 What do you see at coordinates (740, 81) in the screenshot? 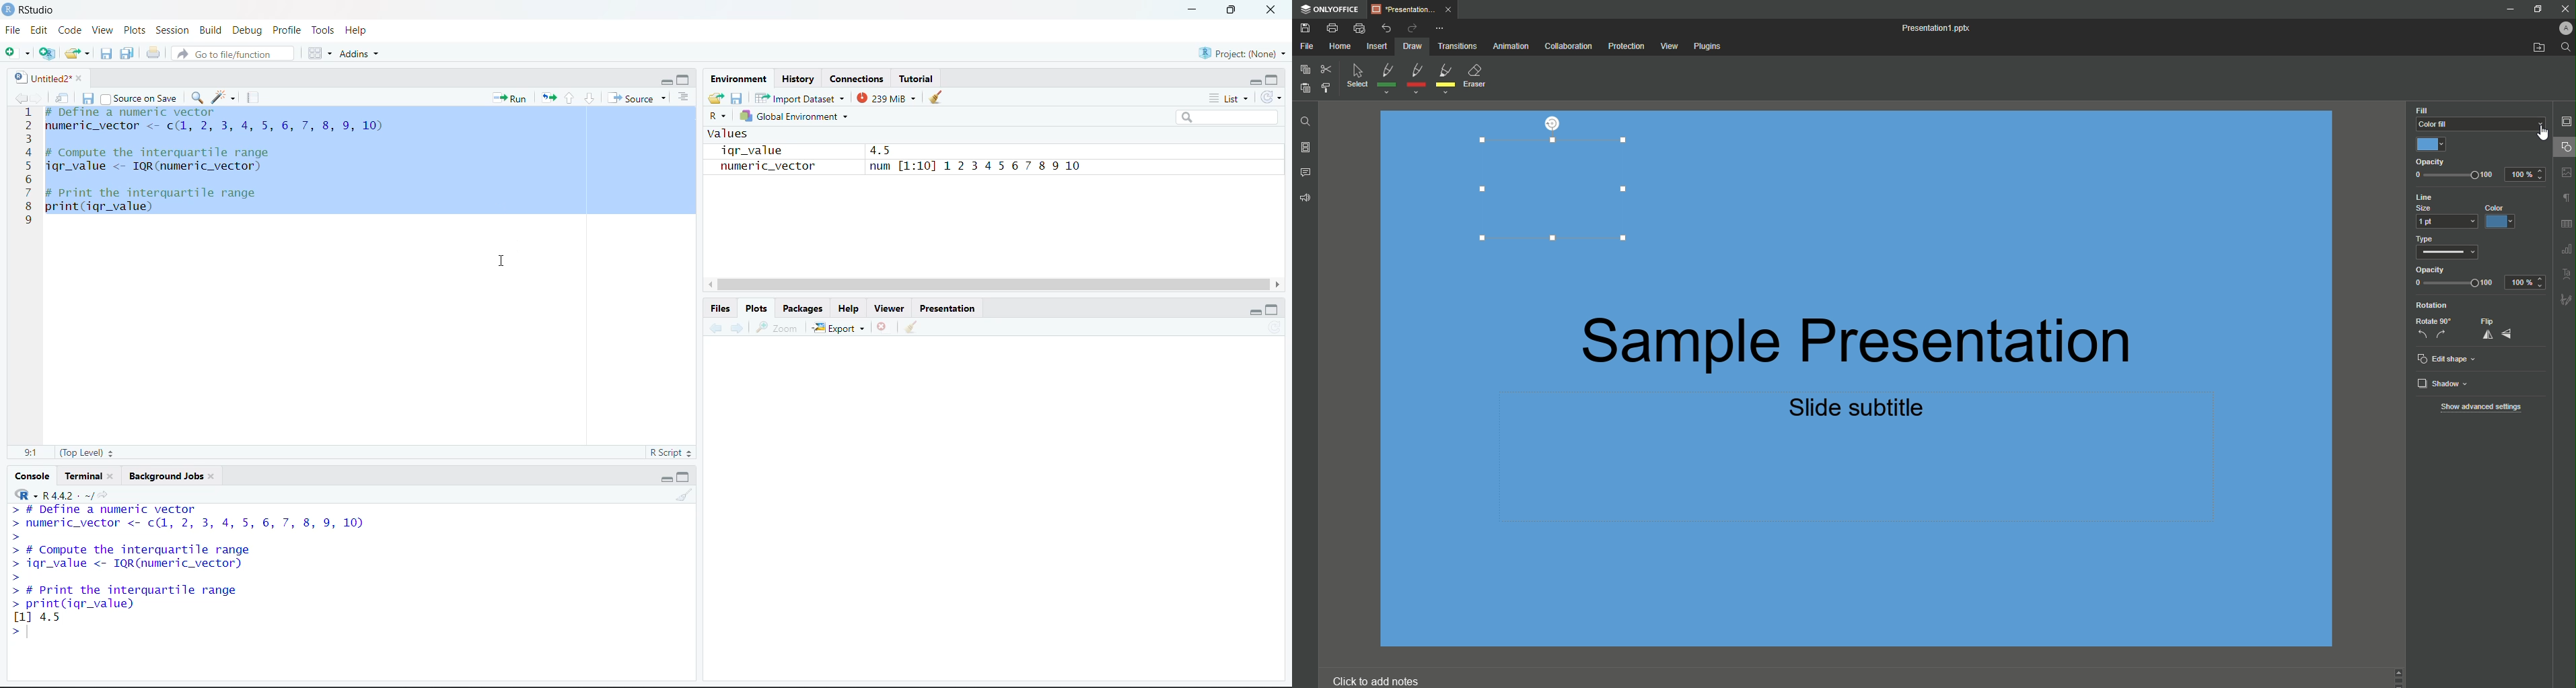
I see `Environment` at bounding box center [740, 81].